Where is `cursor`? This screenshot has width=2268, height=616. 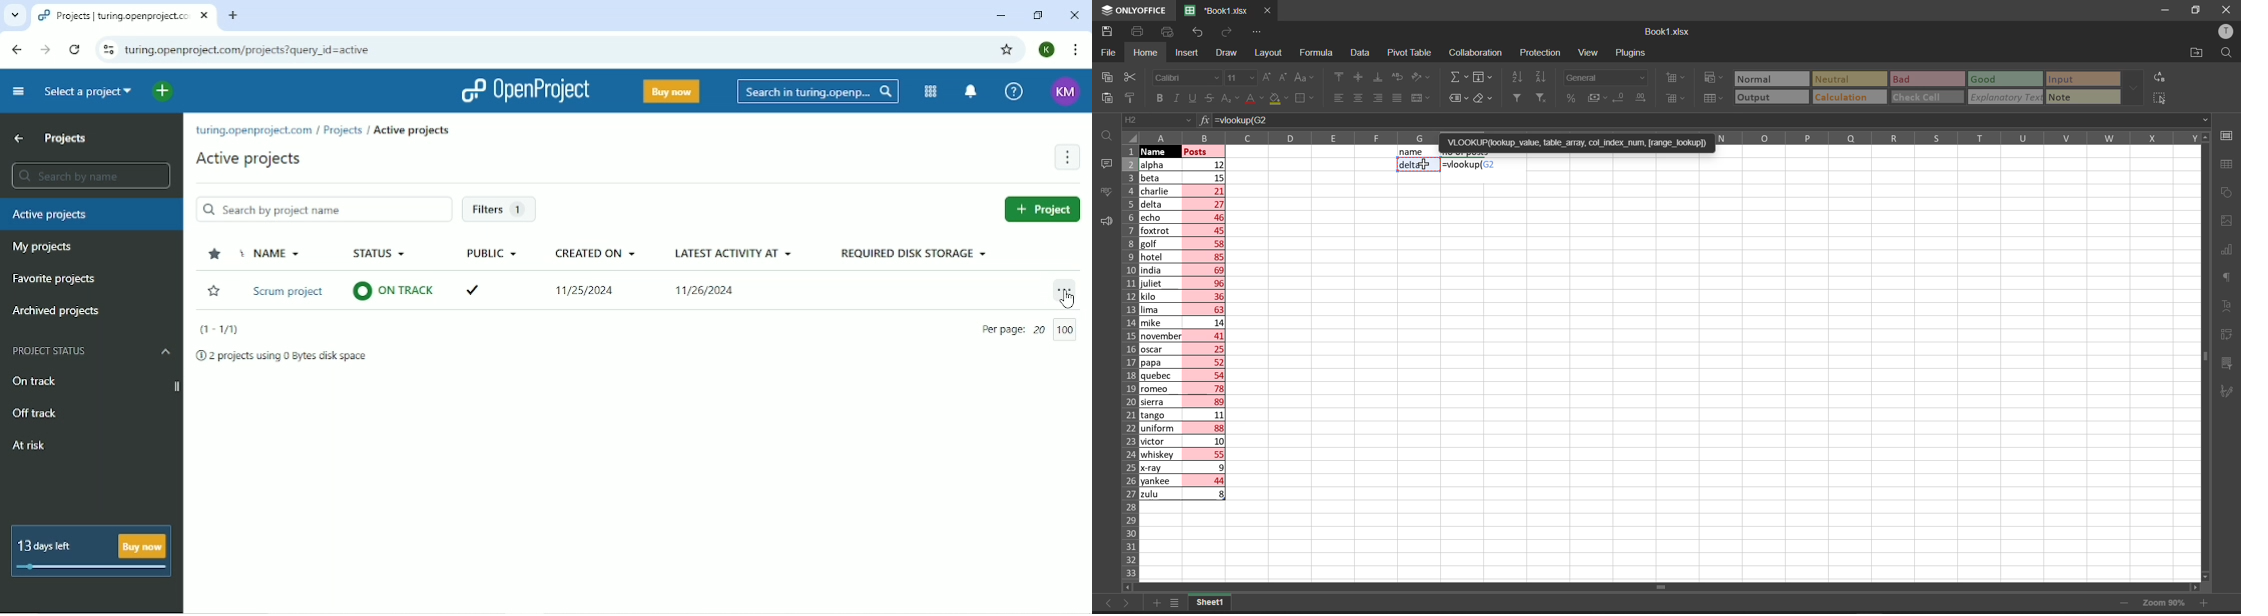 cursor is located at coordinates (1070, 303).